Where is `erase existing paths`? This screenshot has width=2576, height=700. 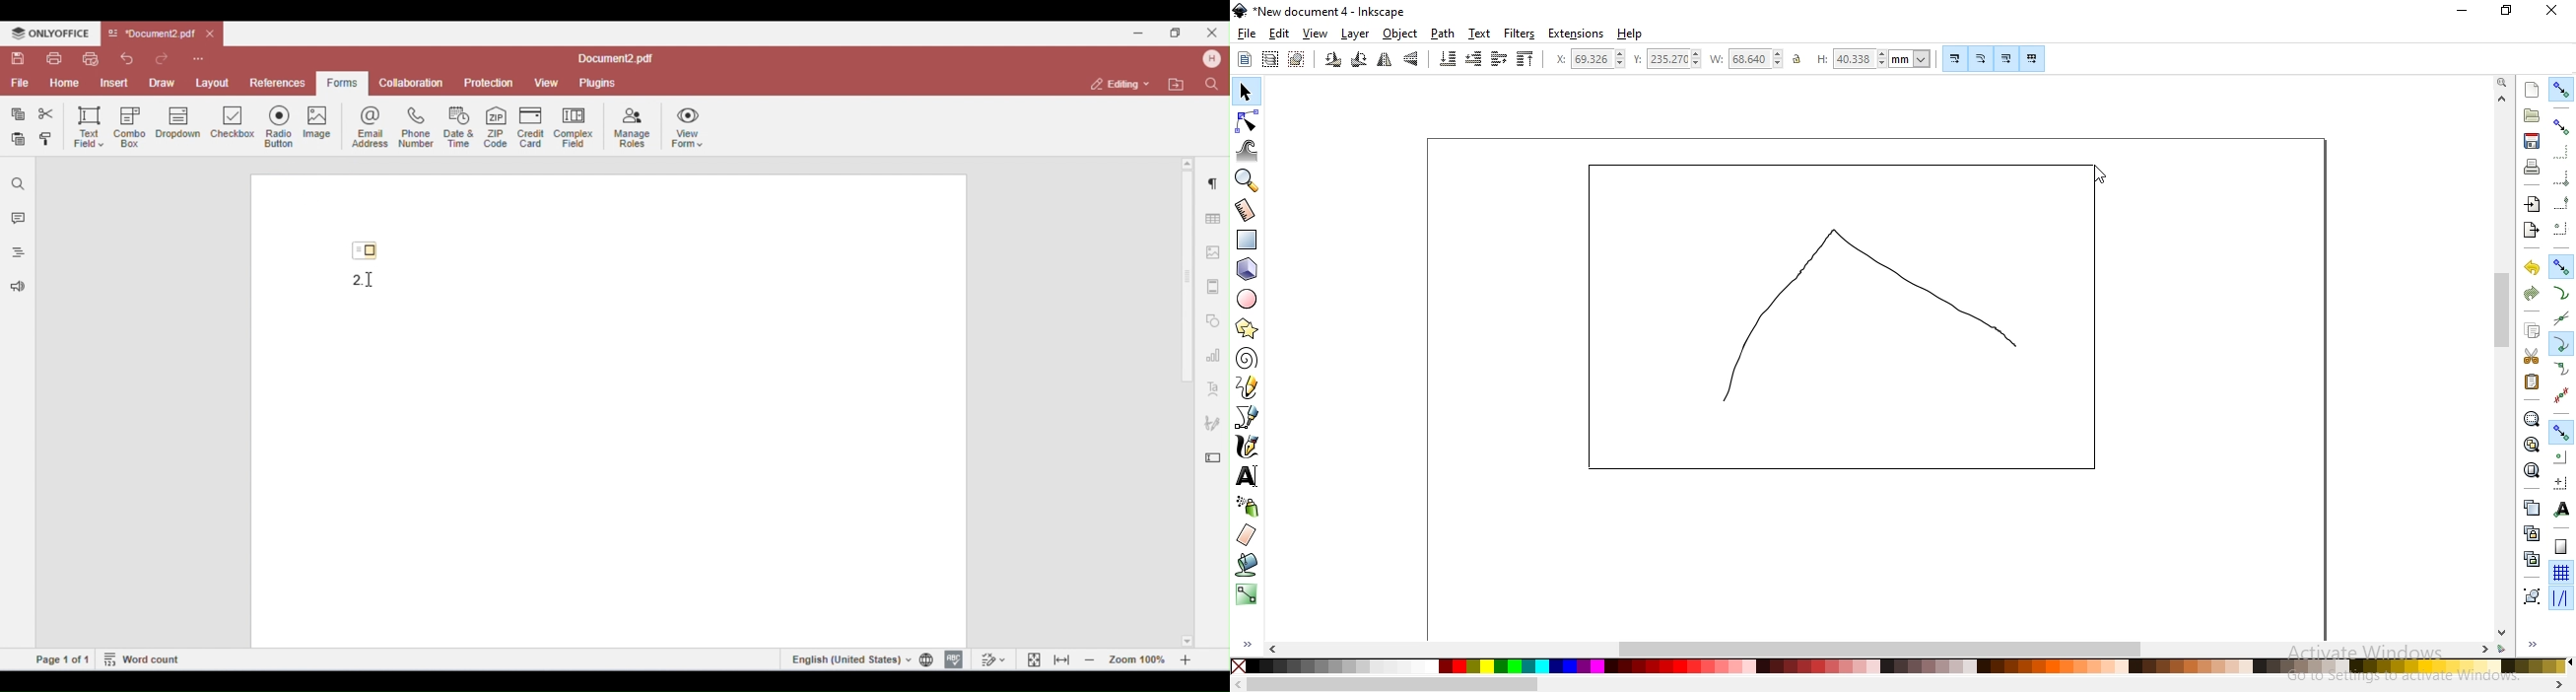 erase existing paths is located at coordinates (1247, 534).